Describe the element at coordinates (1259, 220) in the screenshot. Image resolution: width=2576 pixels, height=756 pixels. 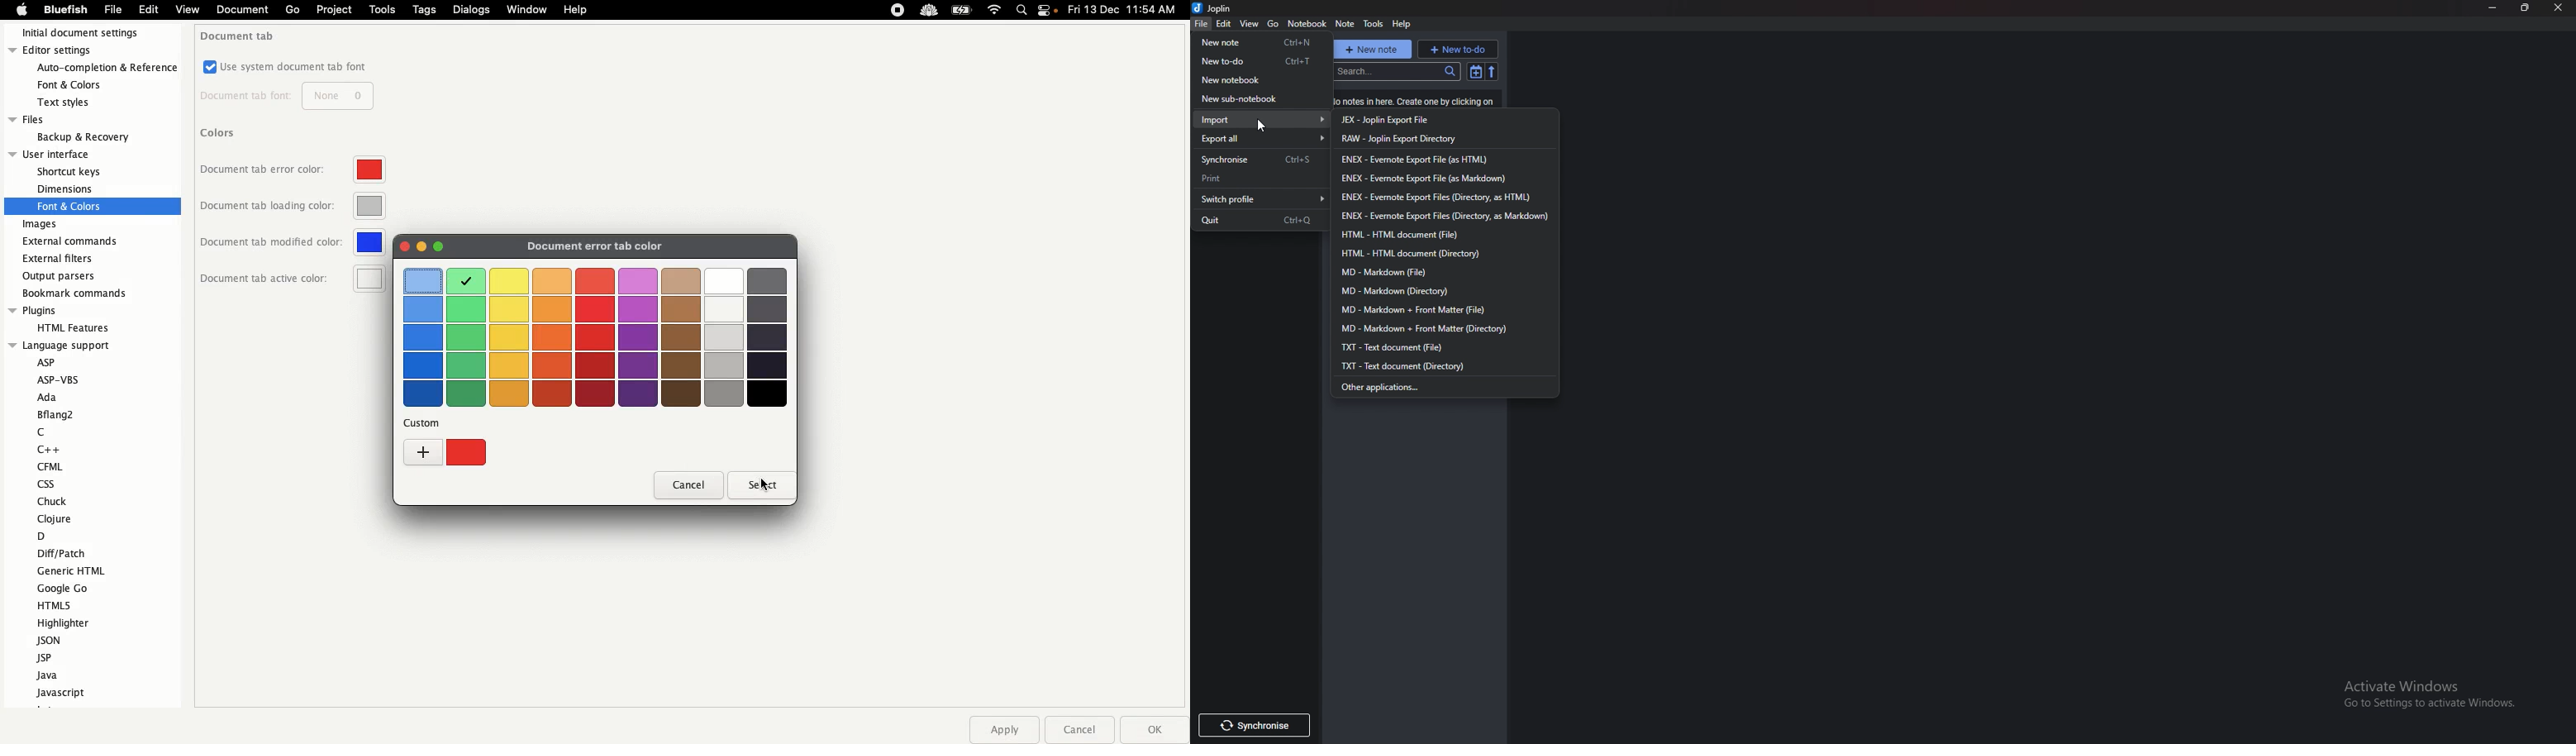
I see `quit` at that location.